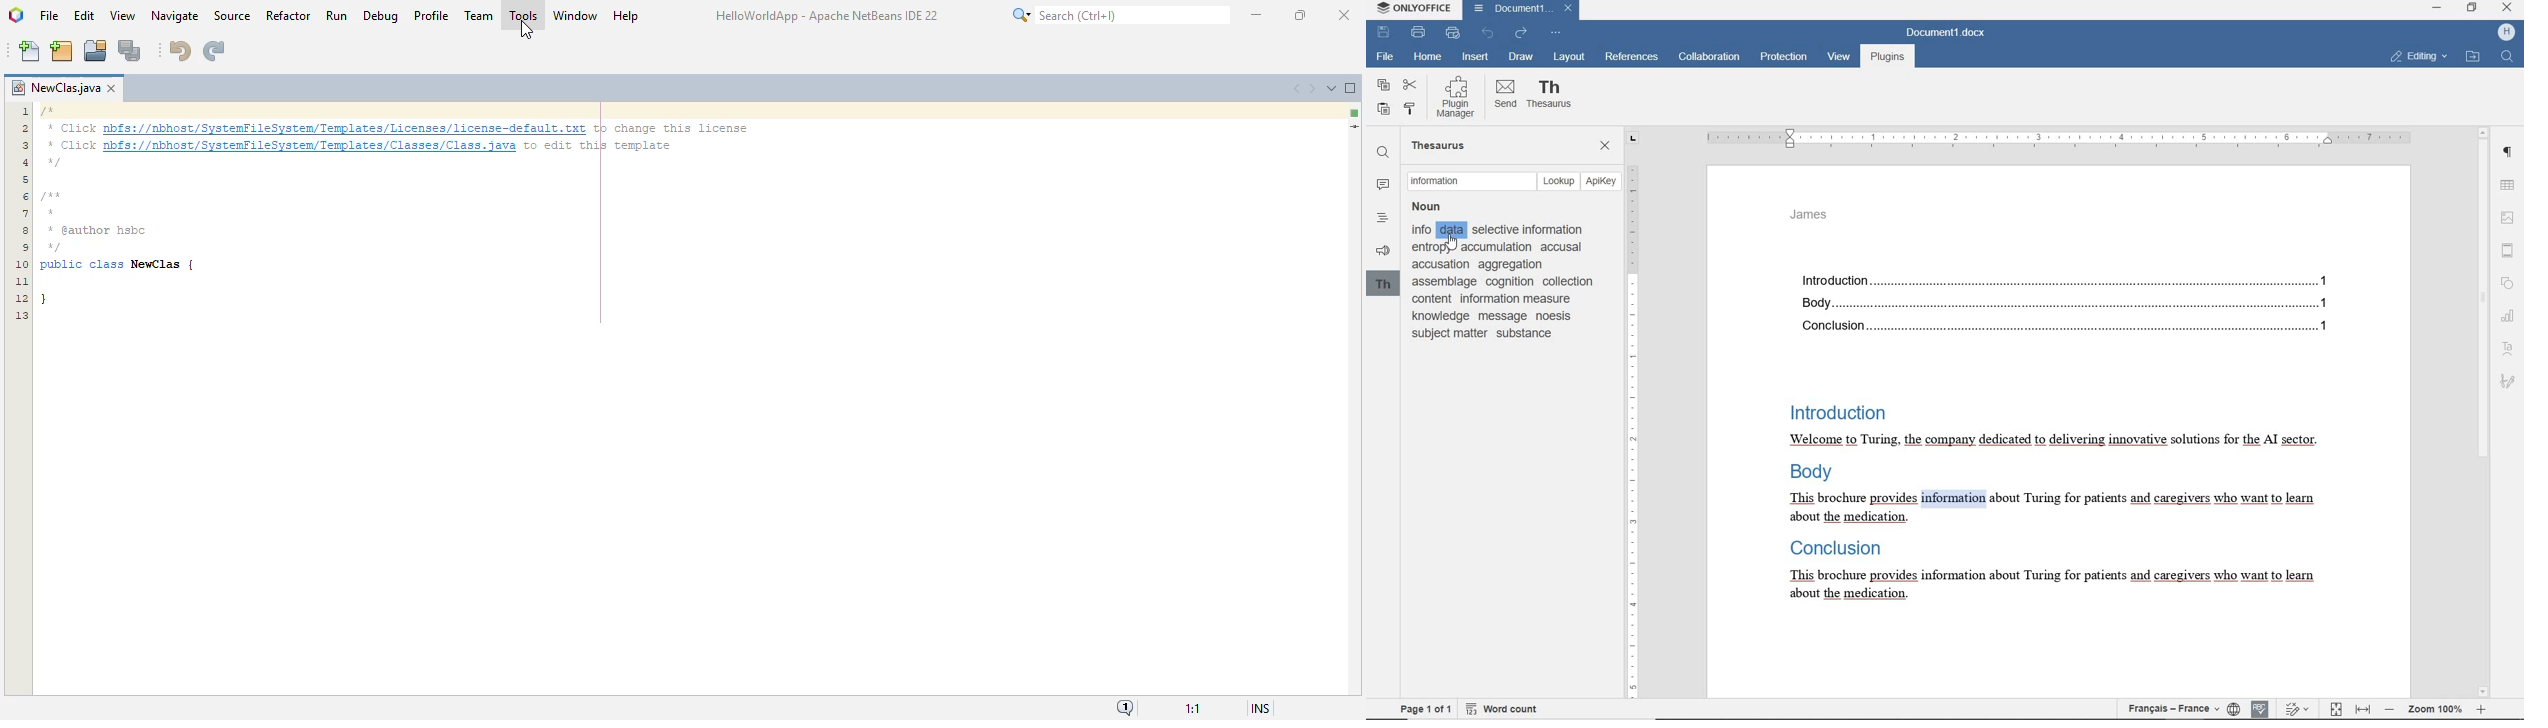 This screenshot has height=728, width=2548. What do you see at coordinates (2056, 585) in the screenshot?
I see `This brochure provides information about Turing for patients and caregivers who want to learn
about the medication.` at bounding box center [2056, 585].